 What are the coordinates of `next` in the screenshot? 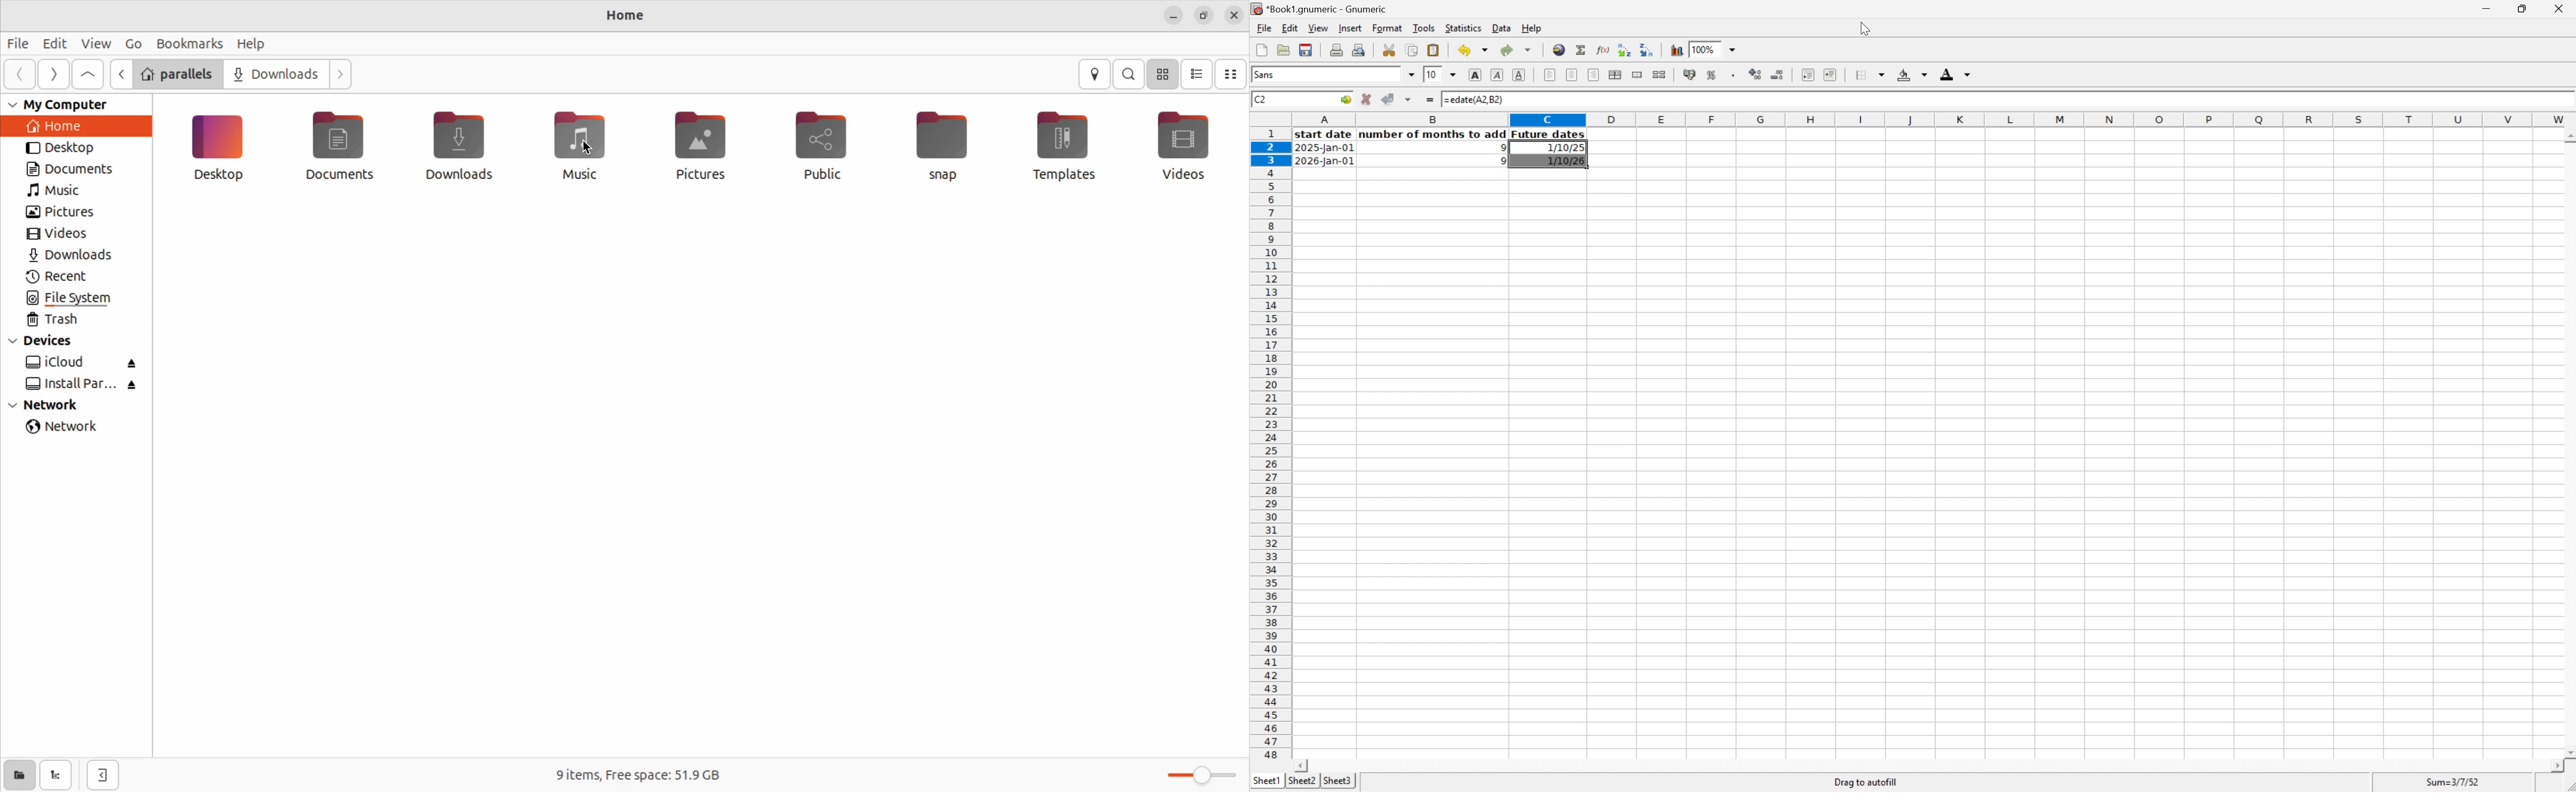 It's located at (51, 74).